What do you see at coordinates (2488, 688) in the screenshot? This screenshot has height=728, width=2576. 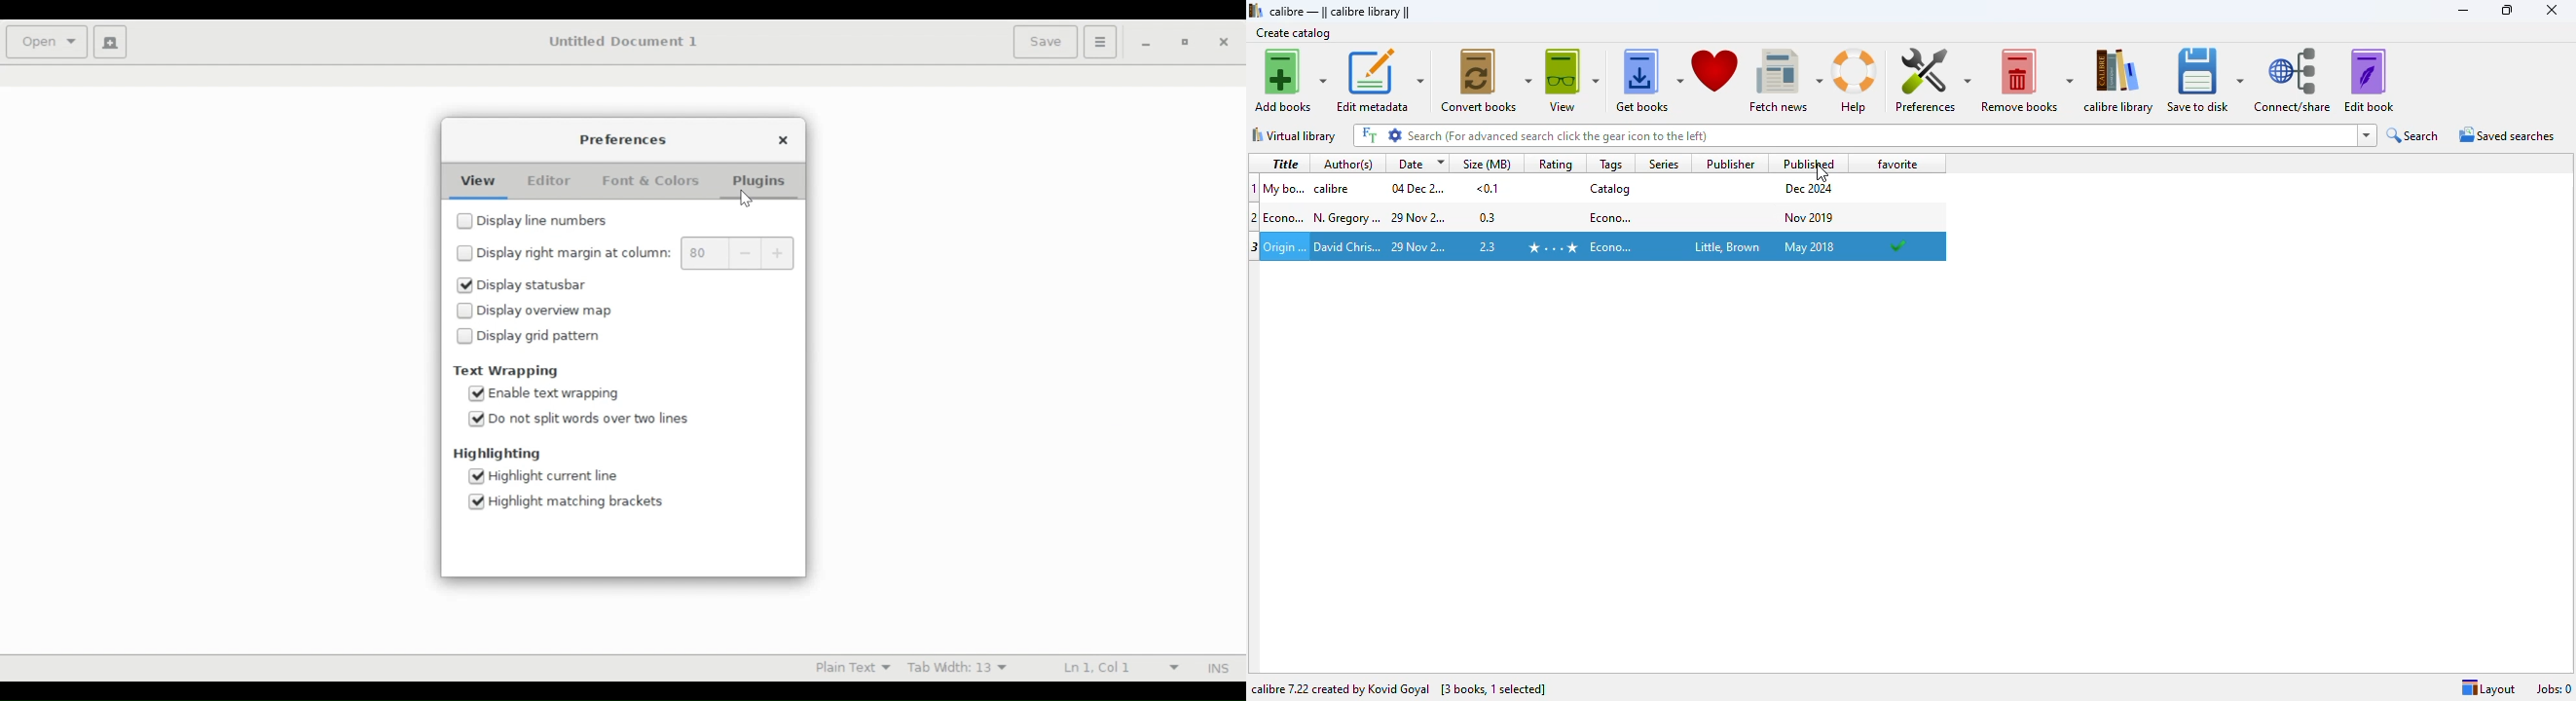 I see `layout` at bounding box center [2488, 688].